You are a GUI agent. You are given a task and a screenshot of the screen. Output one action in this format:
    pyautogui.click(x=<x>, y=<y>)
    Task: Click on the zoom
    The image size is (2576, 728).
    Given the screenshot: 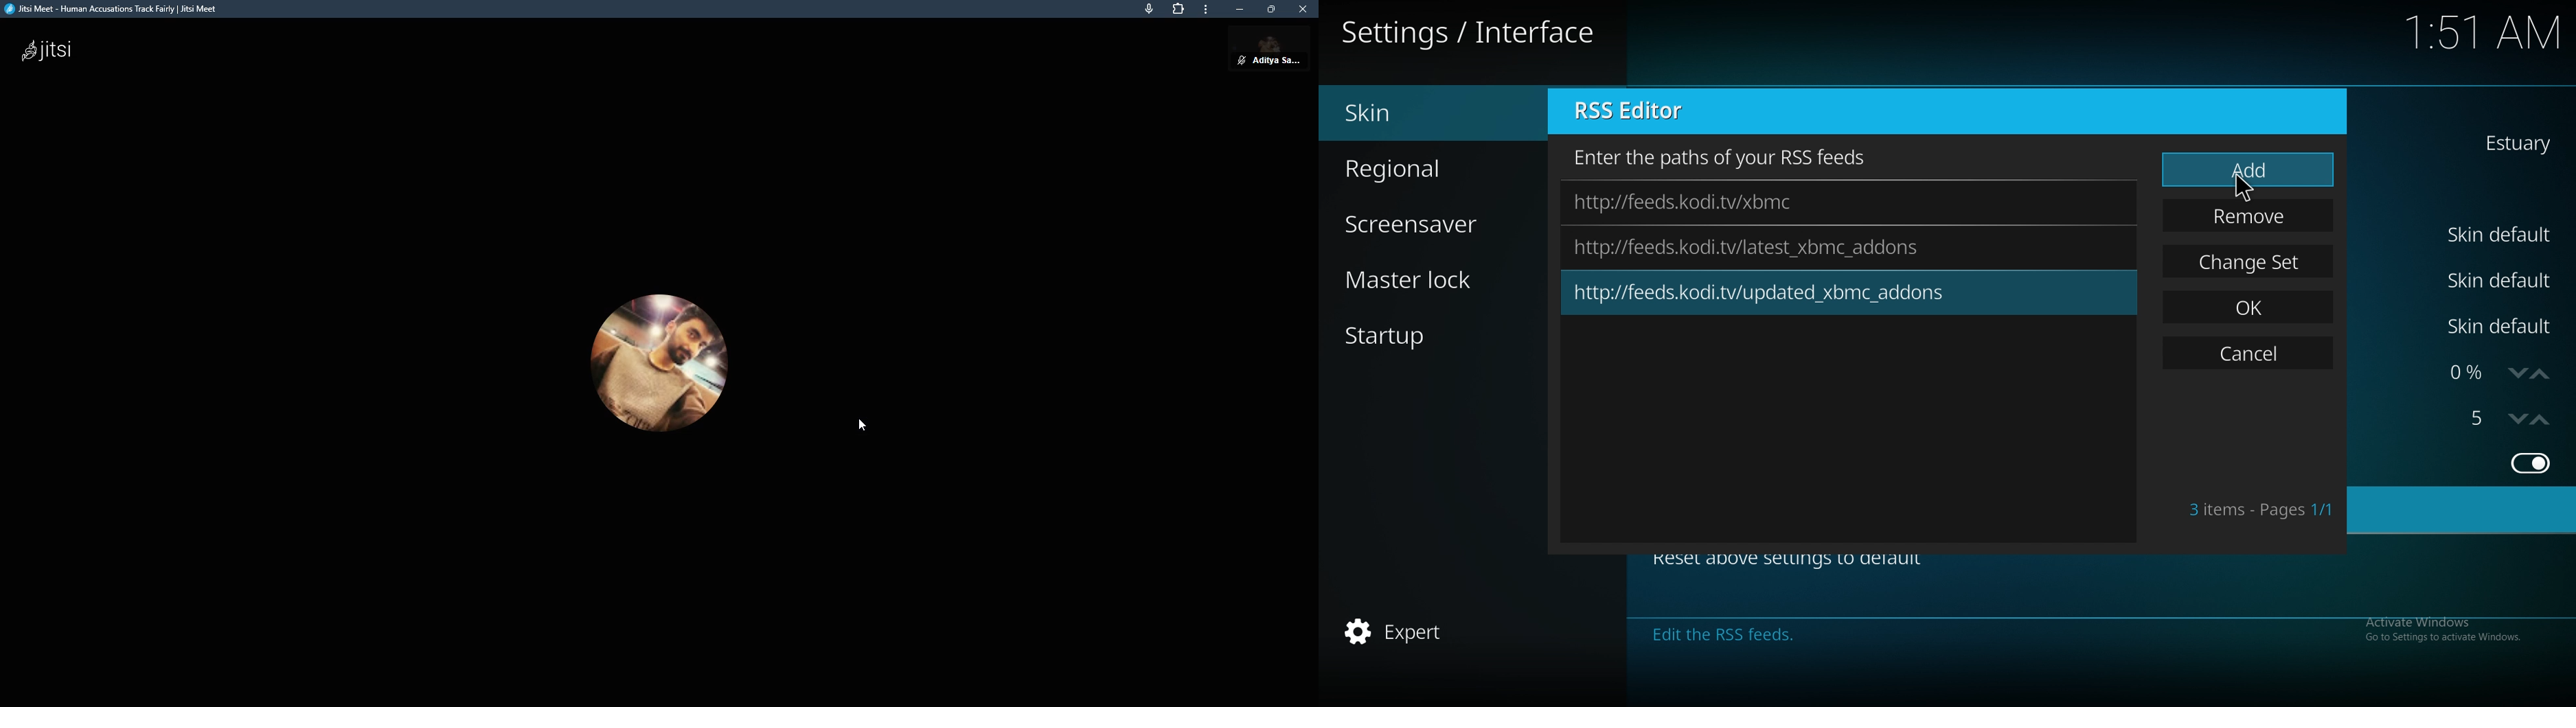 What is the action you would take?
    pyautogui.click(x=2464, y=374)
    